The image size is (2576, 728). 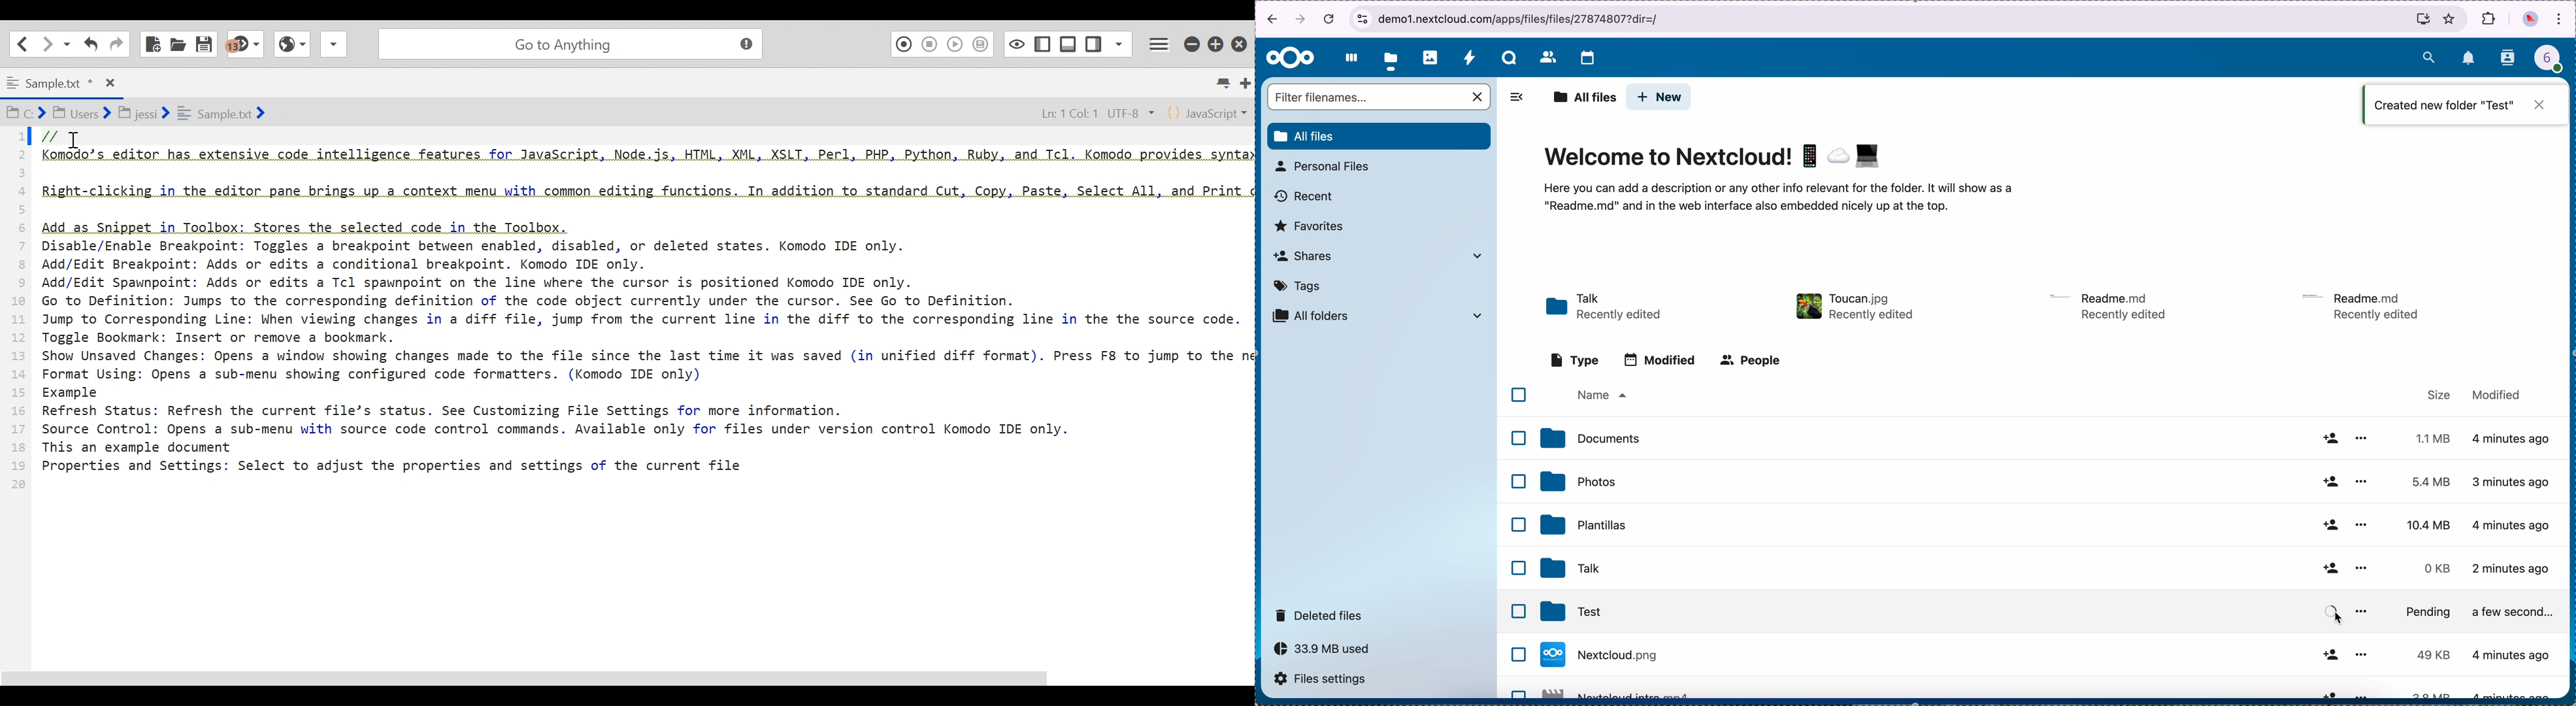 I want to click on extensions, so click(x=2490, y=18).